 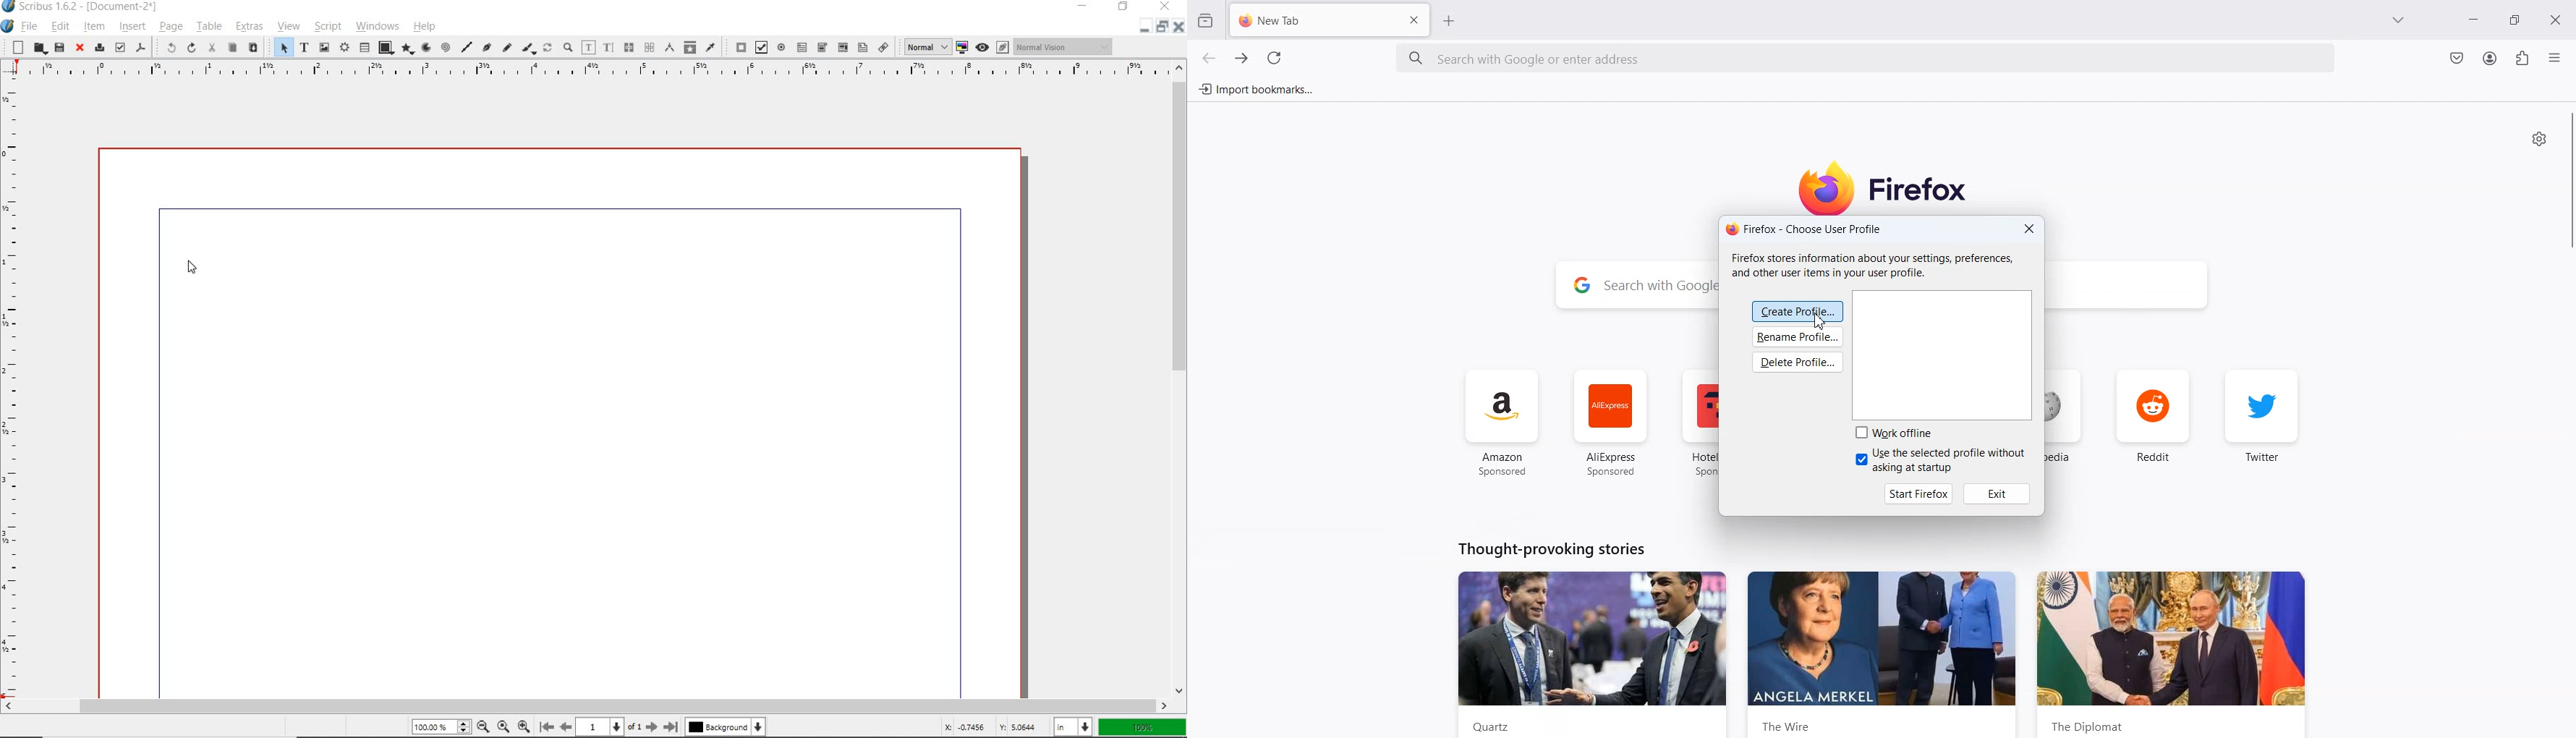 What do you see at coordinates (2522, 59) in the screenshot?
I see `Extensions` at bounding box center [2522, 59].